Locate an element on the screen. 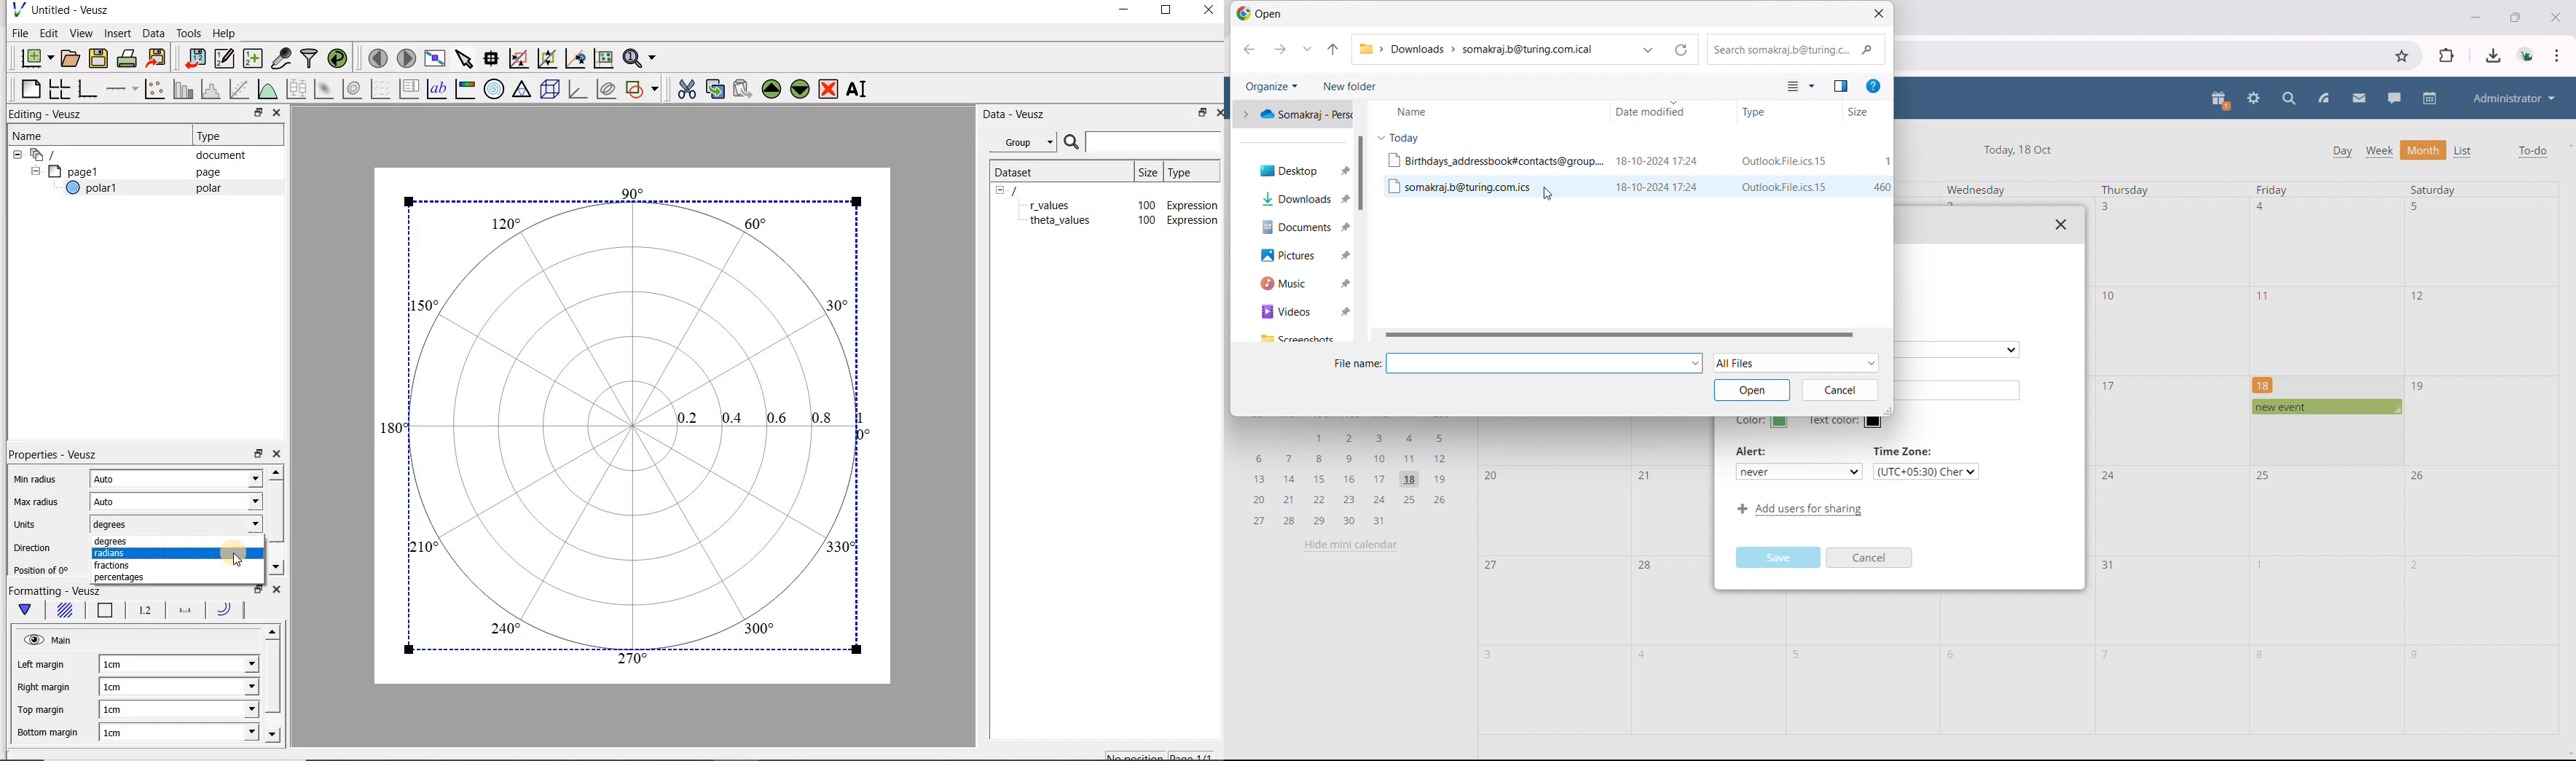  mini calendar is located at coordinates (1350, 477).